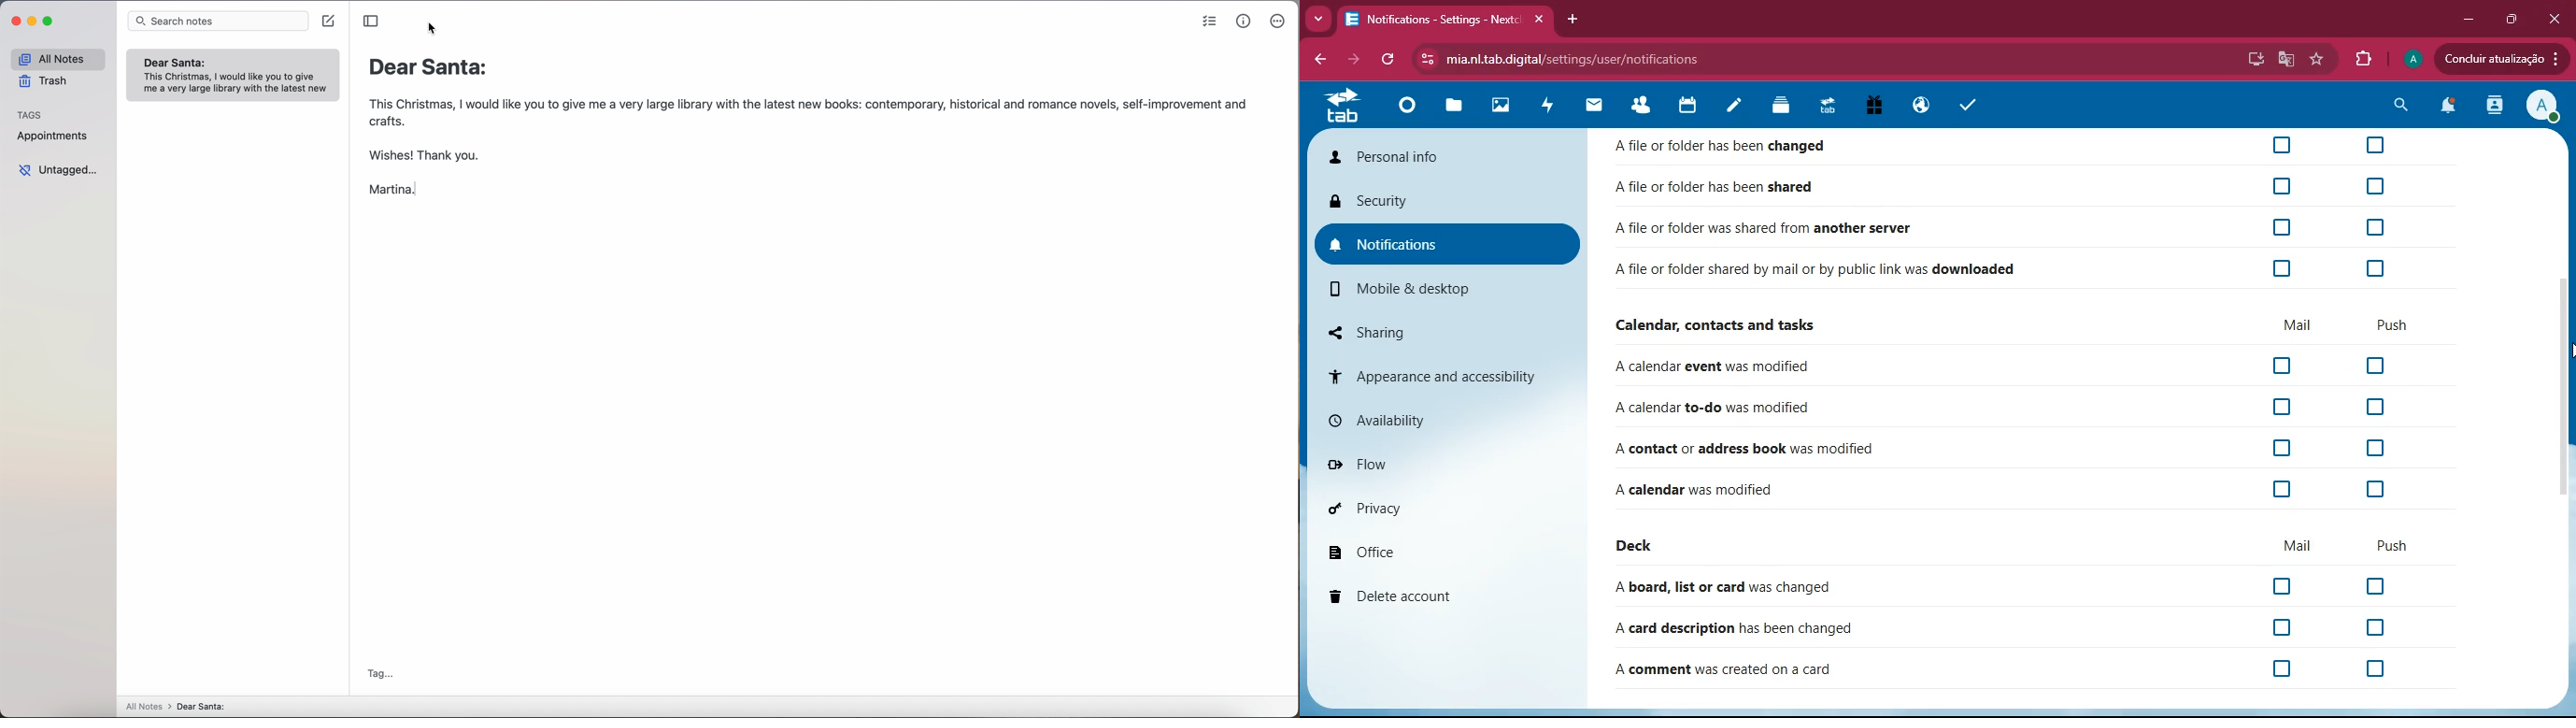 The width and height of the screenshot is (2576, 728). Describe the element at coordinates (1695, 492) in the screenshot. I see `A calendar was modified` at that location.